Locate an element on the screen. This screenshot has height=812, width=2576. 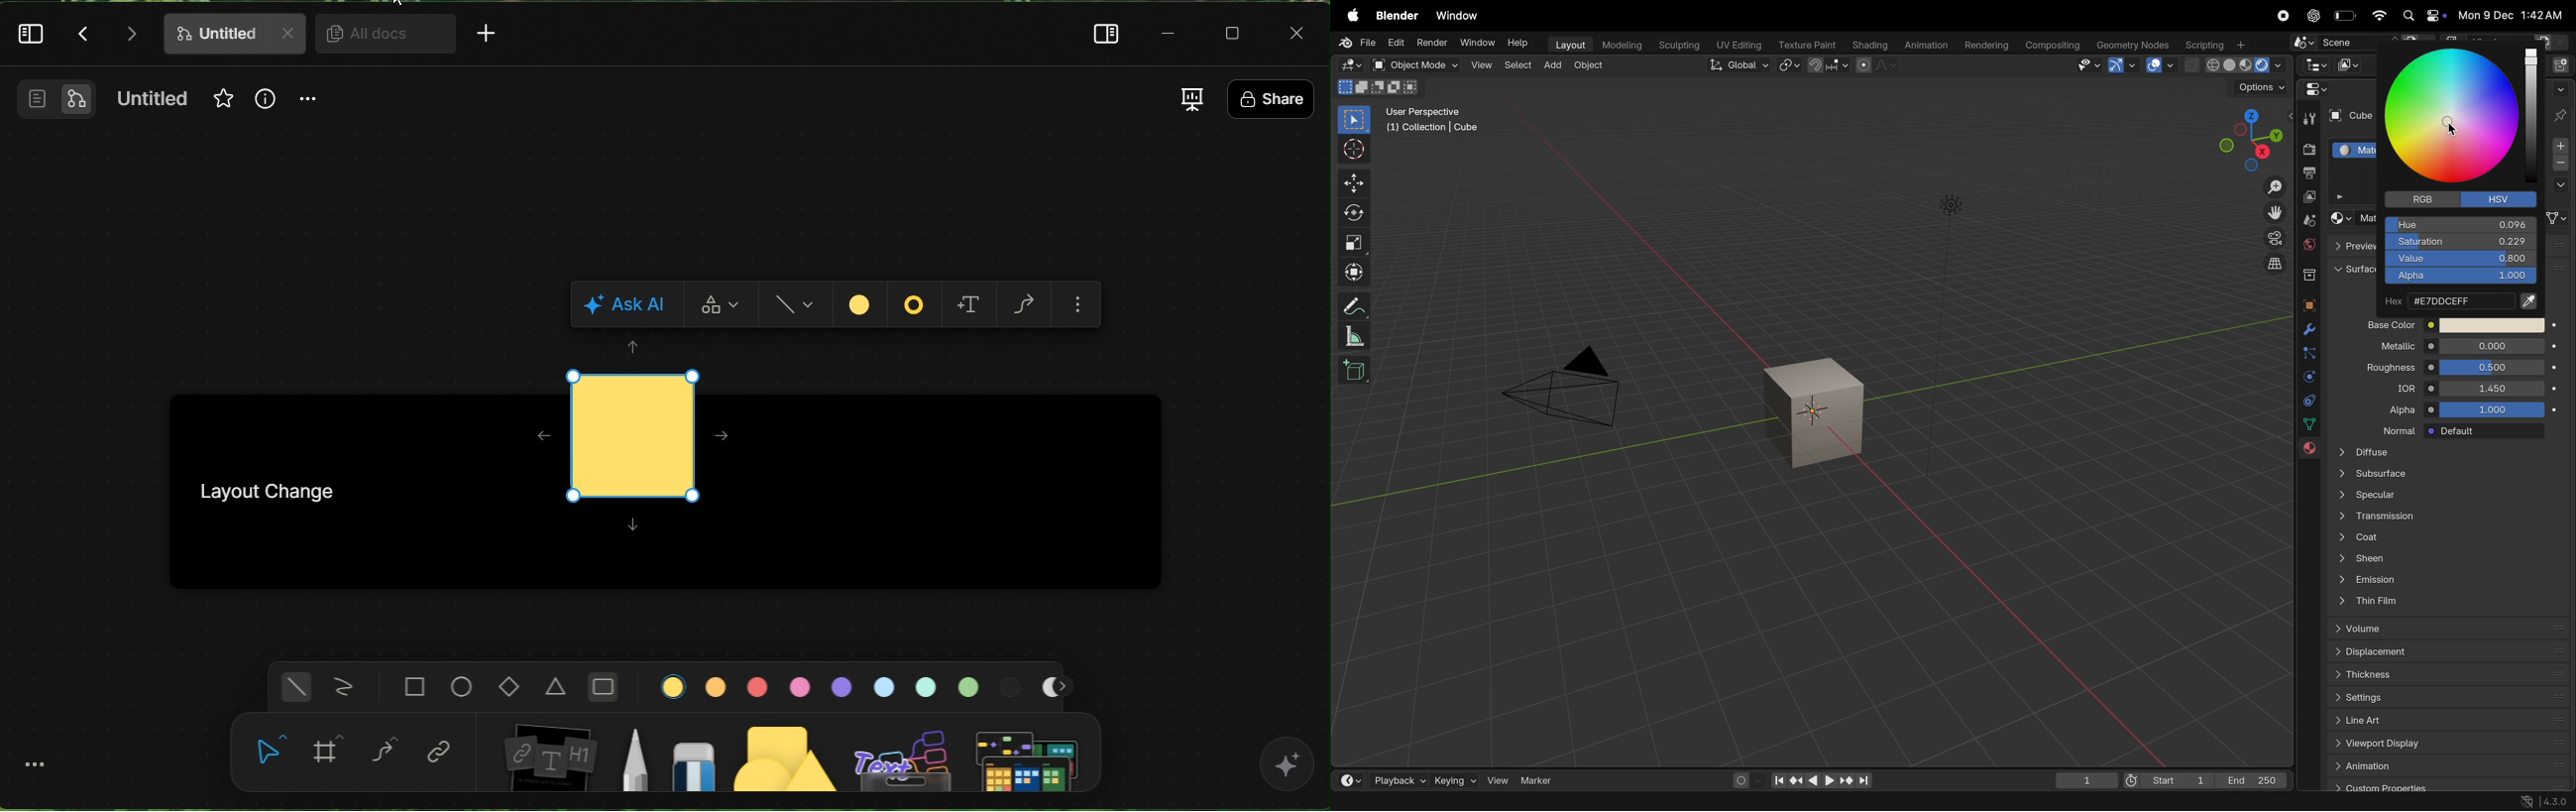
shading is located at coordinates (1870, 46).